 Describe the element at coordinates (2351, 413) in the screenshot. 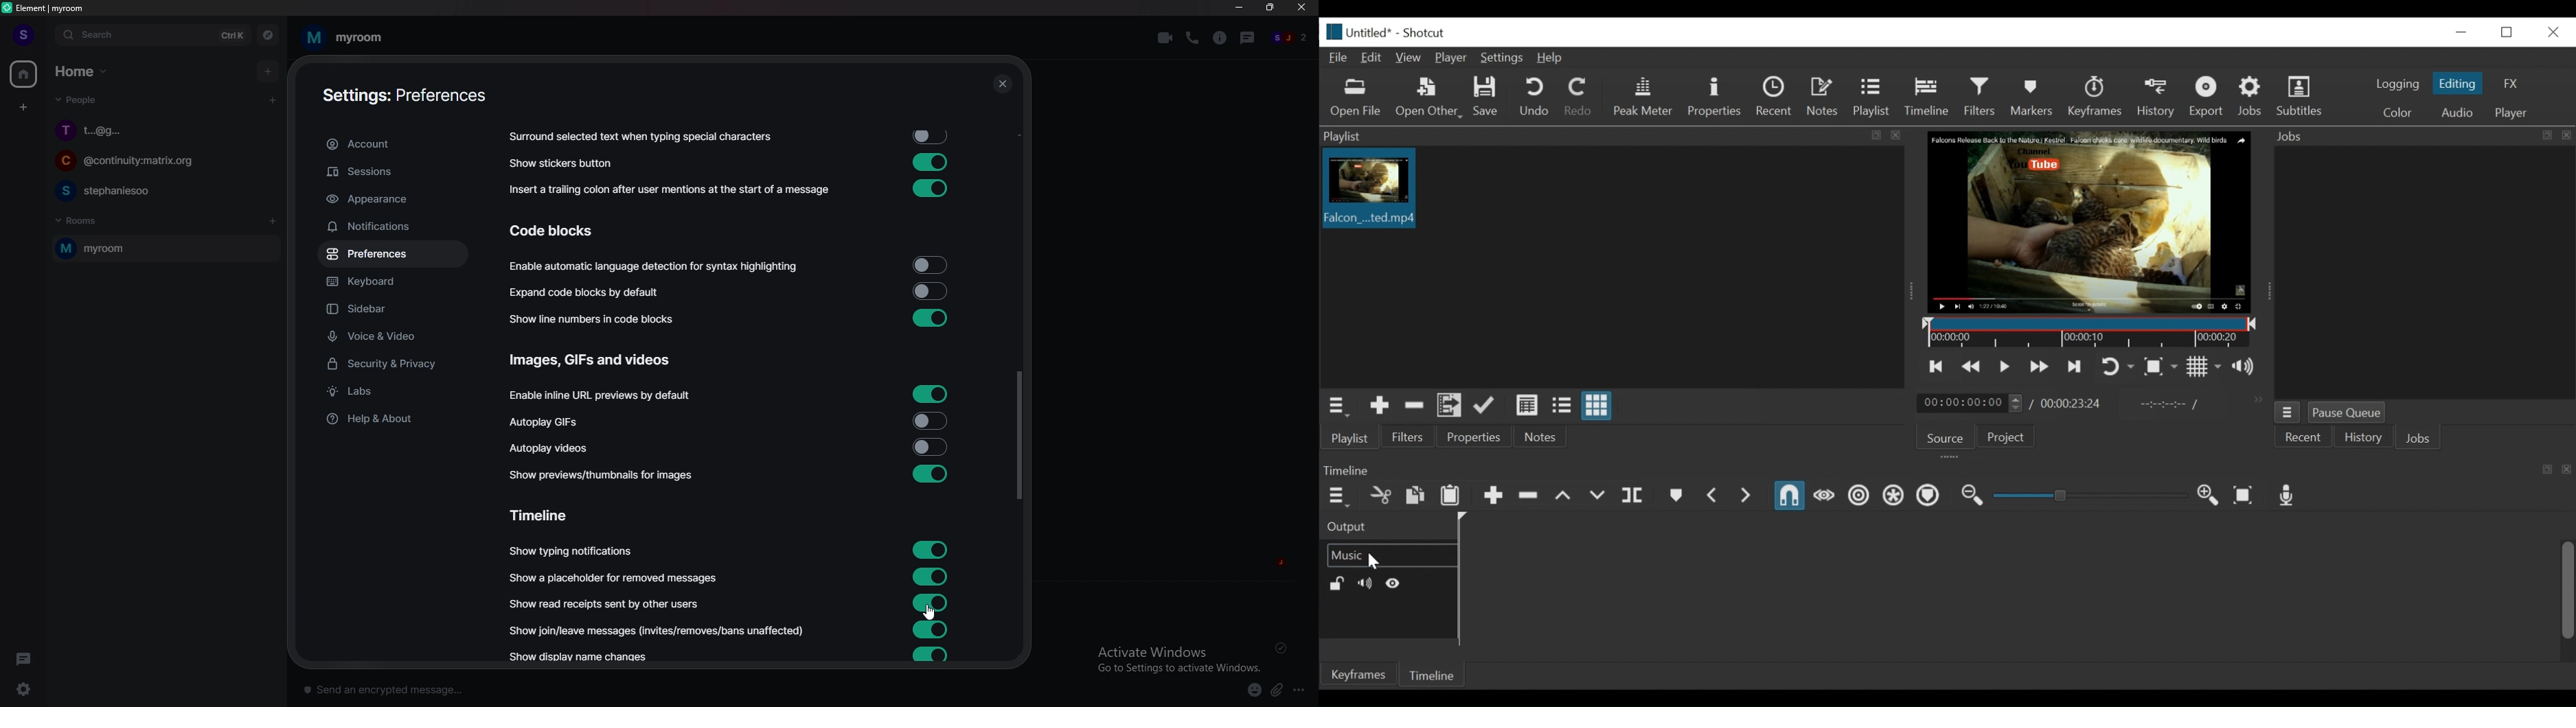

I see `Pause Queue` at that location.